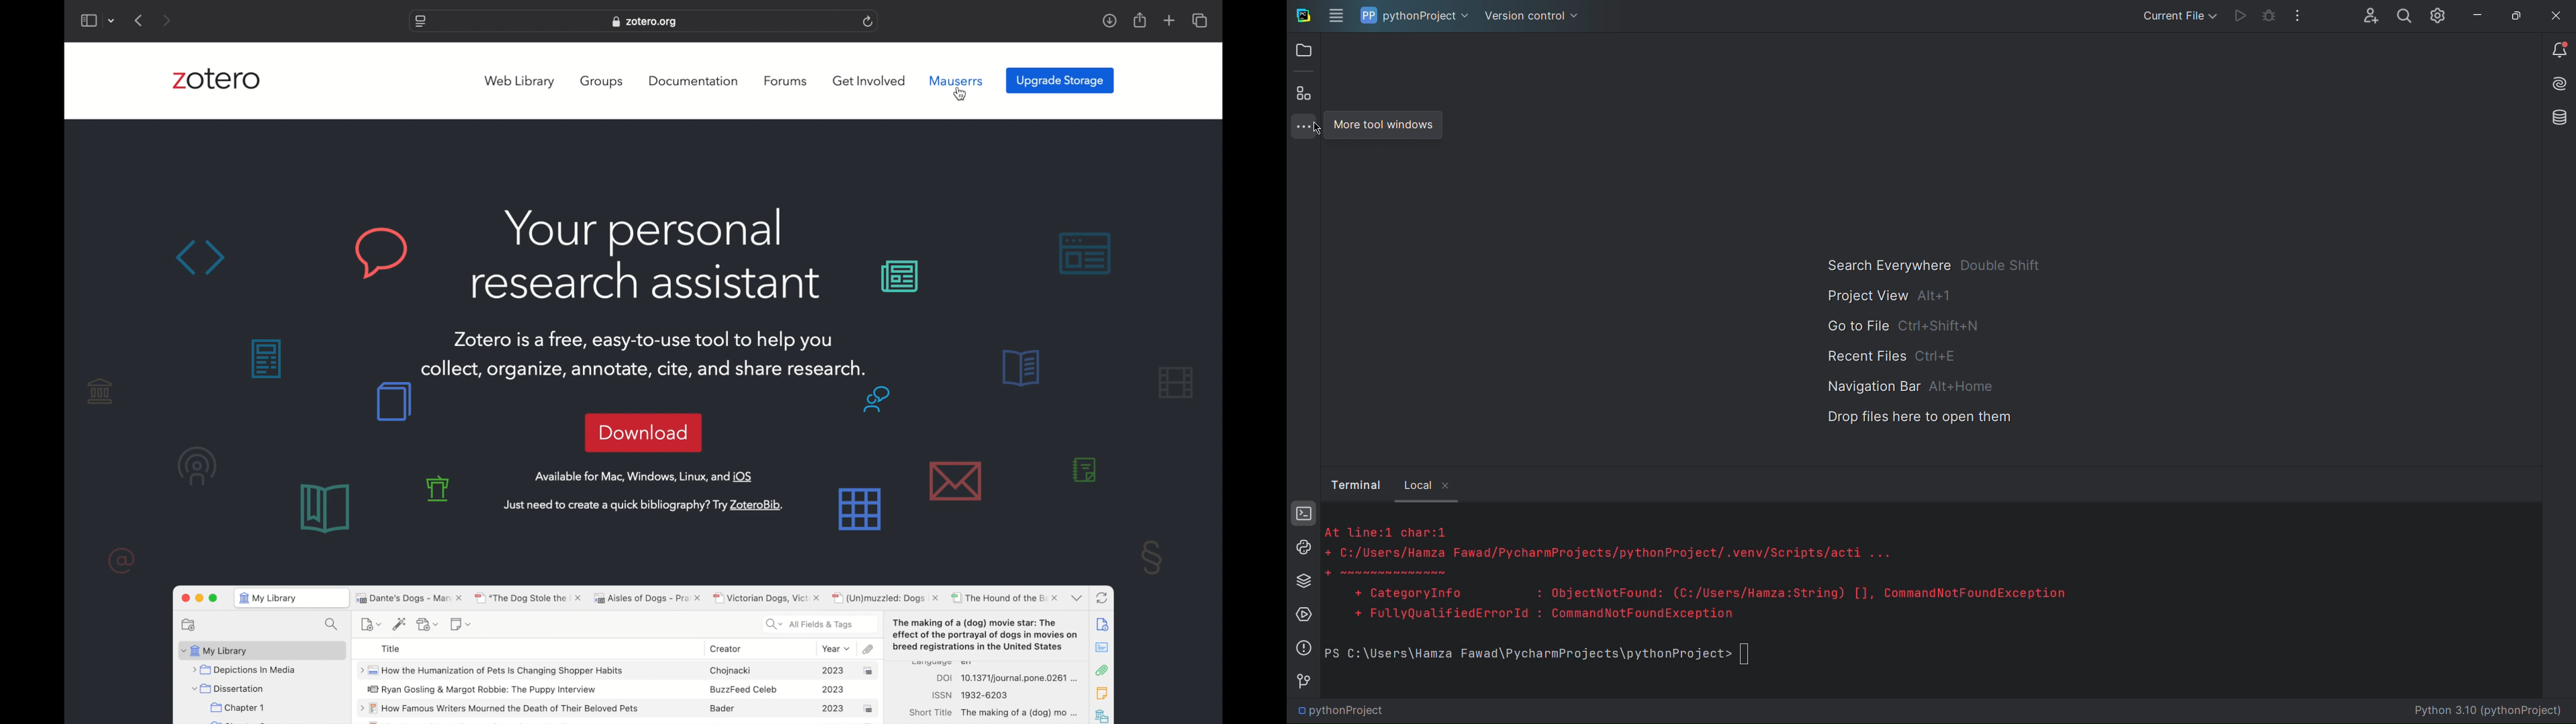 The image size is (2576, 728). Describe the element at coordinates (168, 21) in the screenshot. I see `next` at that location.